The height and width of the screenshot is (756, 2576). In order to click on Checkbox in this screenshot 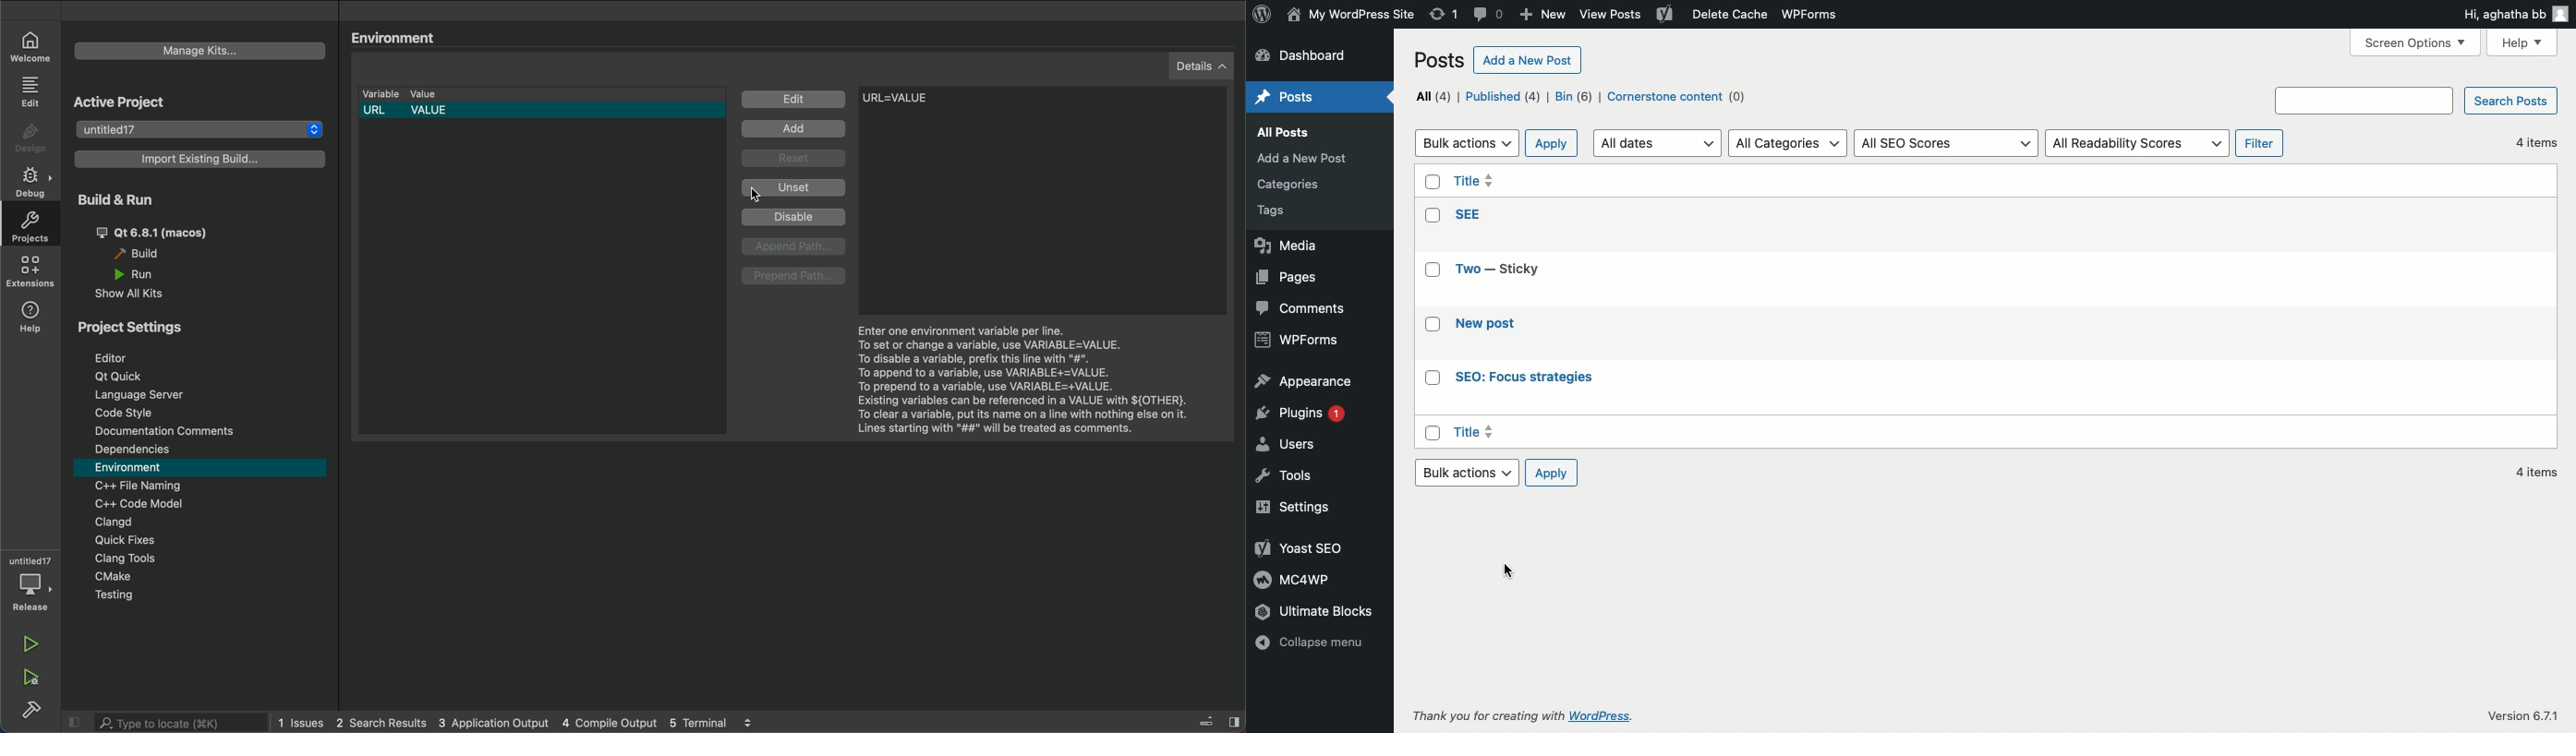, I will do `click(1432, 215)`.